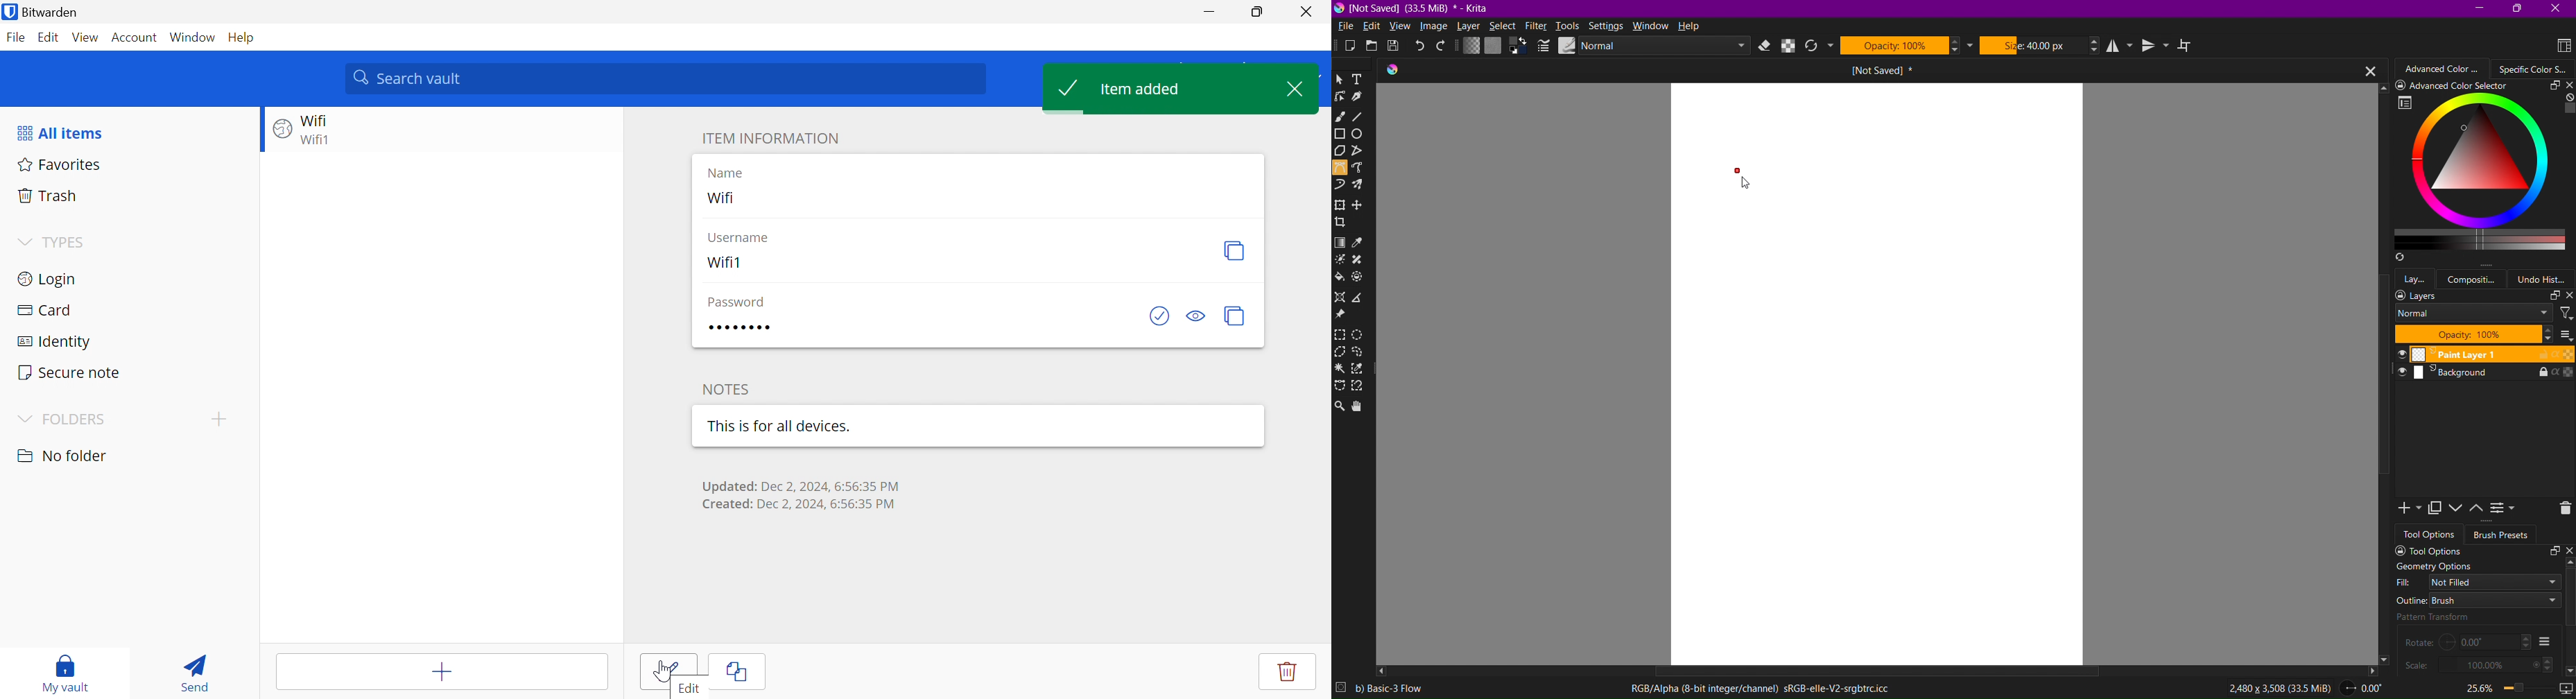 The height and width of the screenshot is (700, 2576). Describe the element at coordinates (1363, 136) in the screenshot. I see `Ellipse Tool` at that location.